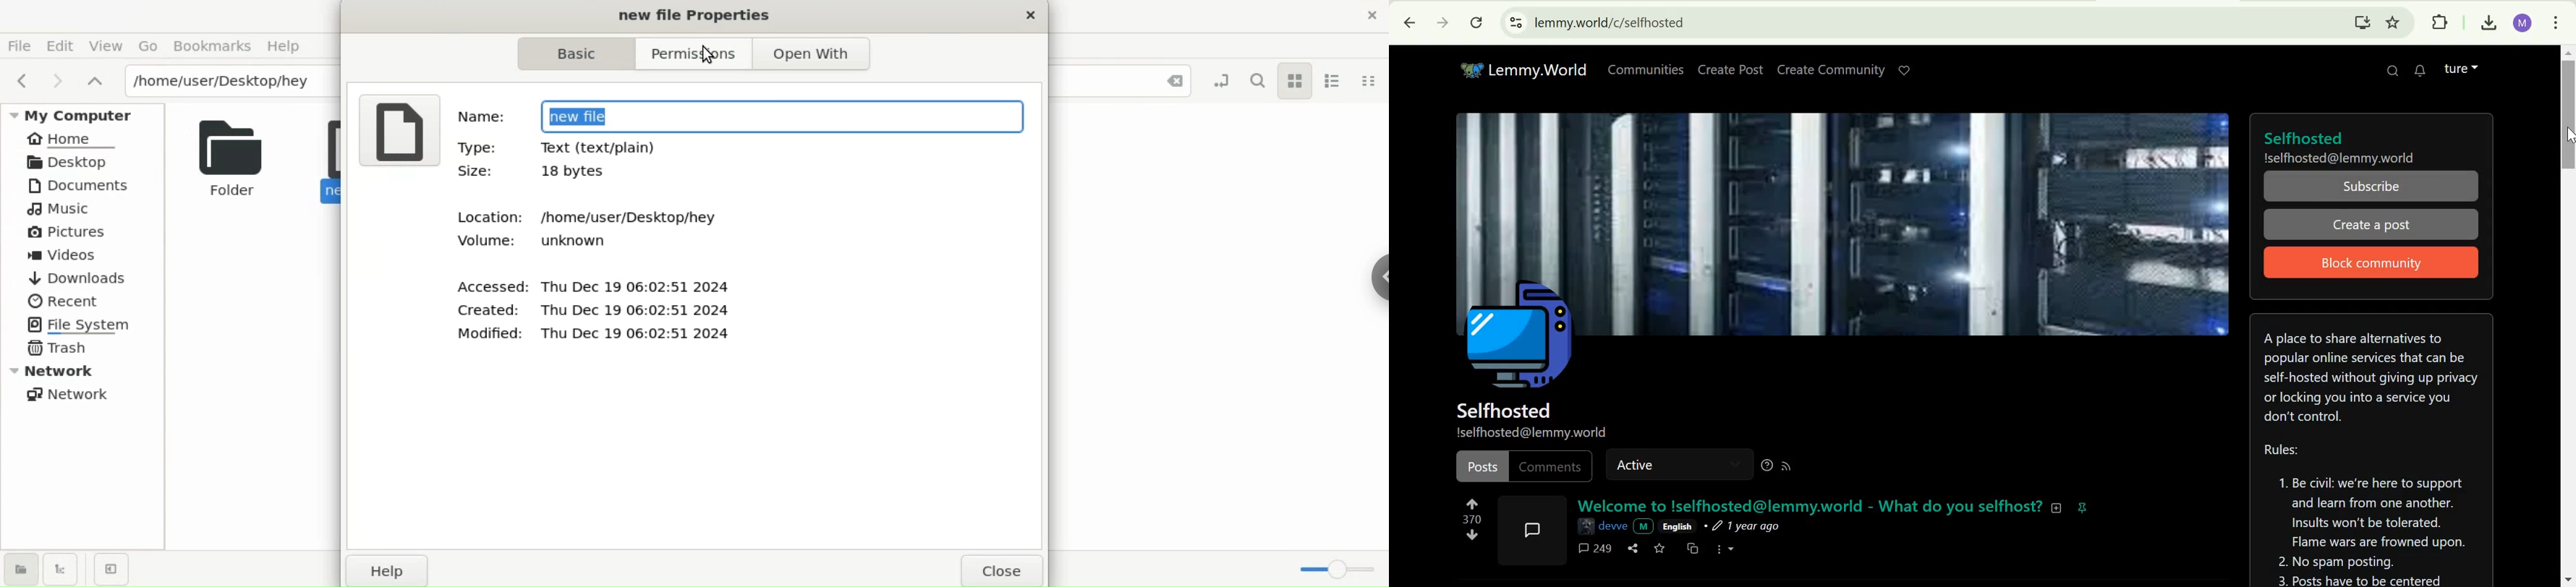 Image resolution: width=2576 pixels, height=588 pixels. What do you see at coordinates (1518, 338) in the screenshot?
I see `Community icon` at bounding box center [1518, 338].